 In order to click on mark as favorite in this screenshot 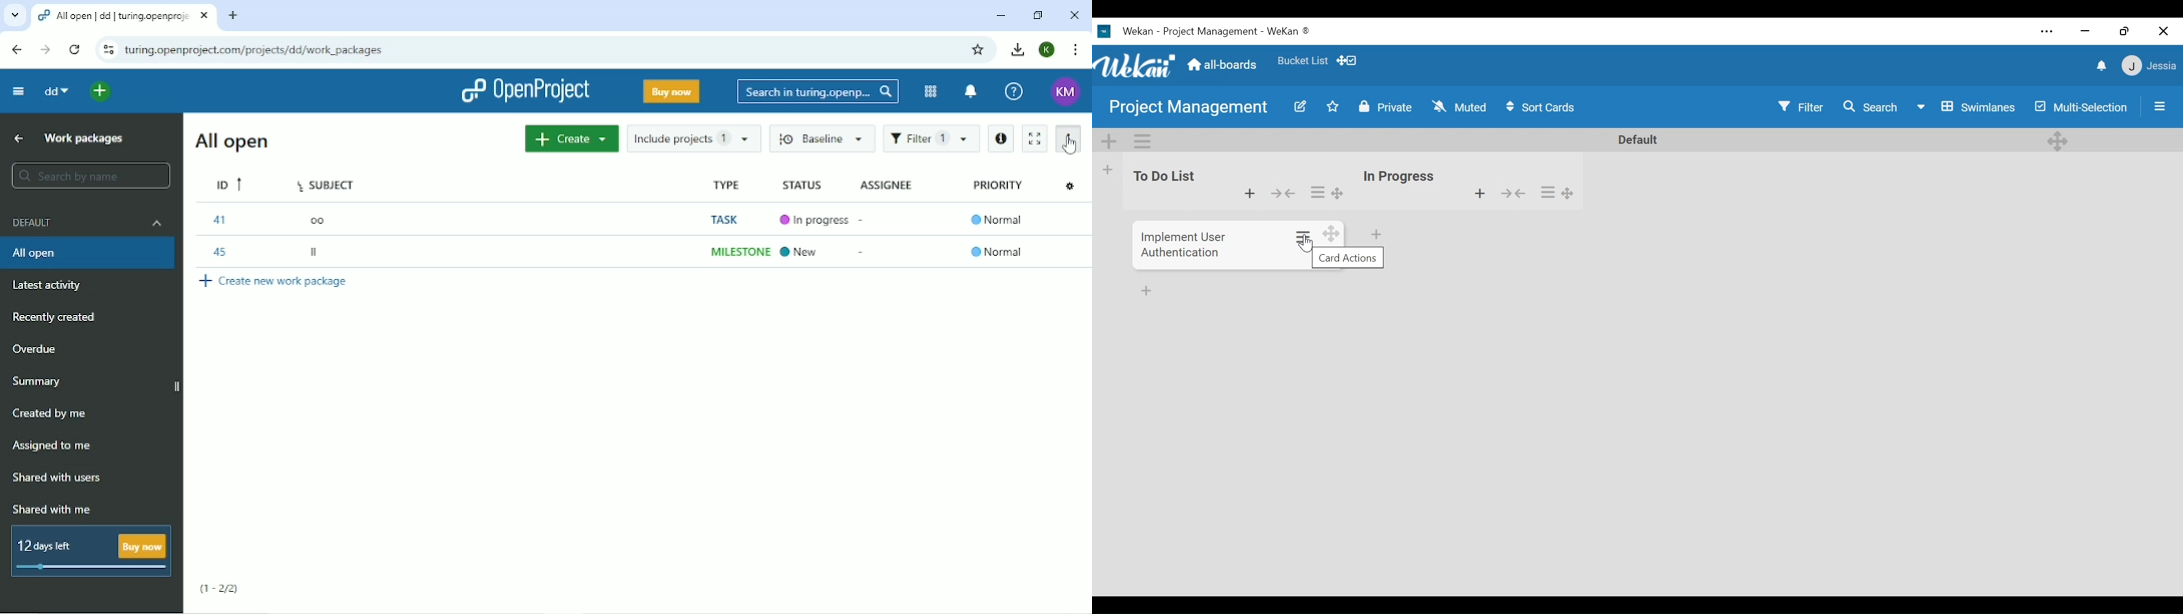, I will do `click(1334, 108)`.